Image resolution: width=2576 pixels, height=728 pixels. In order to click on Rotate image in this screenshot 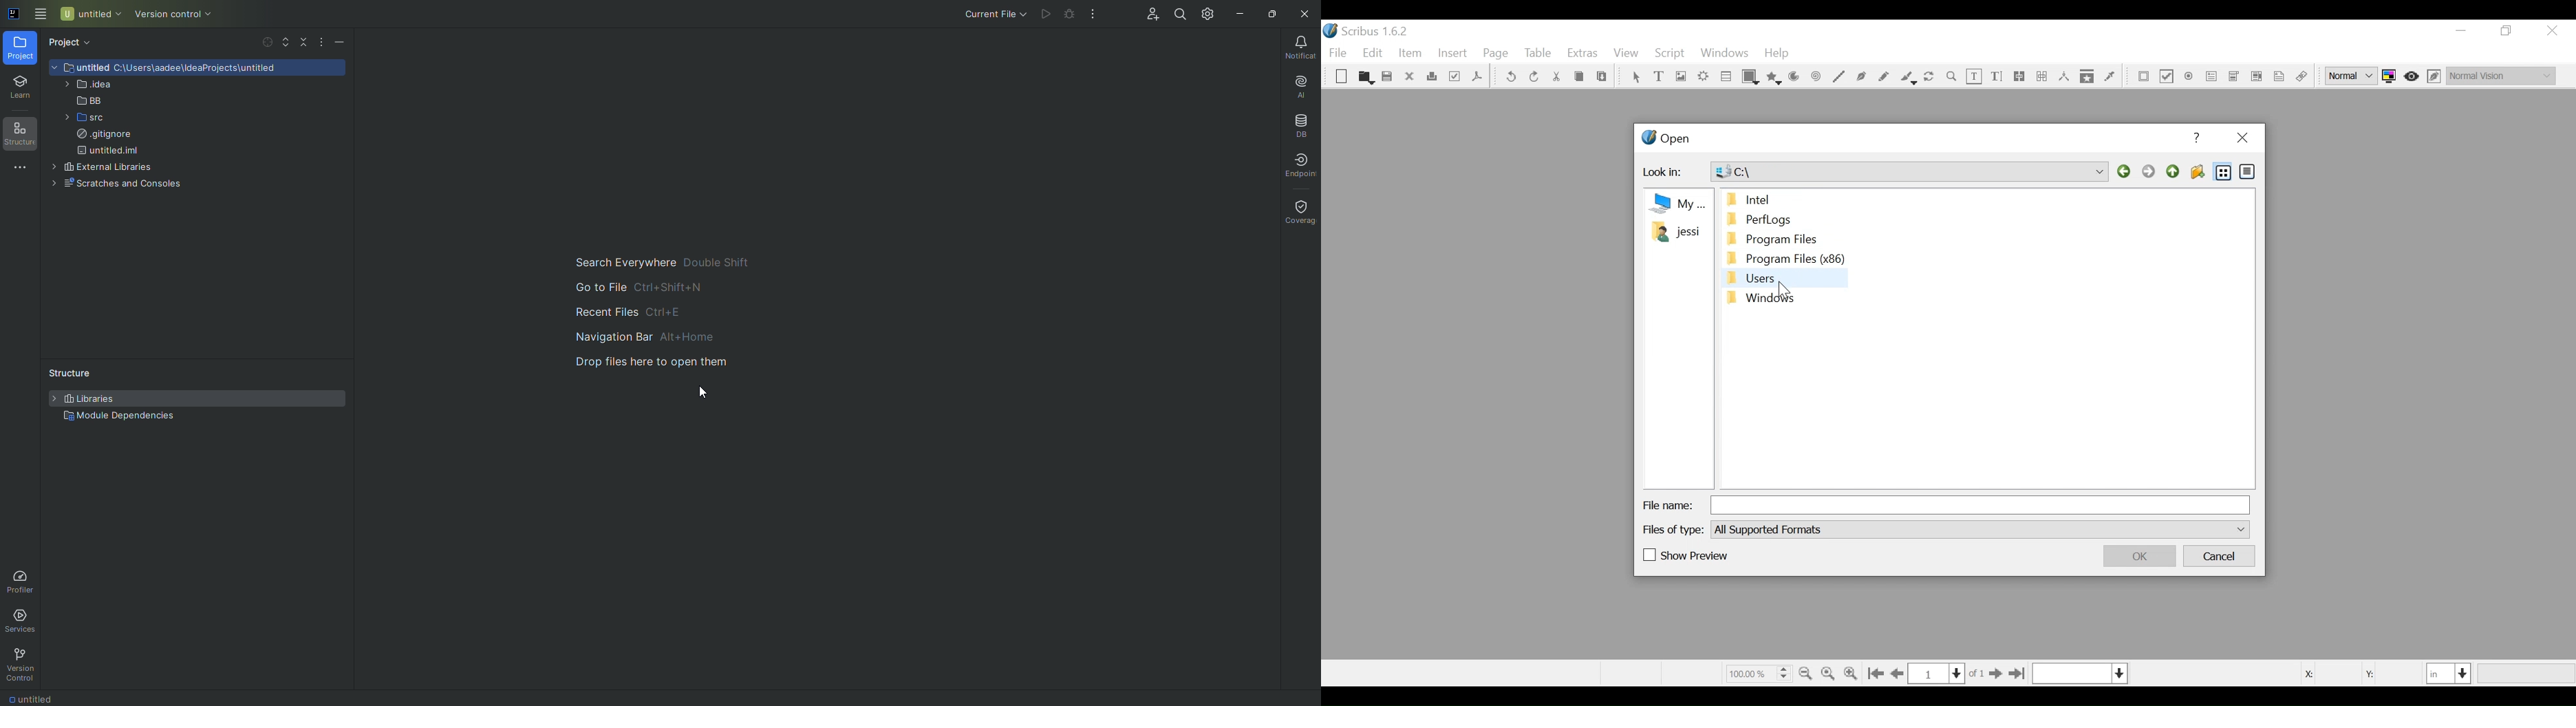, I will do `click(1930, 77)`.